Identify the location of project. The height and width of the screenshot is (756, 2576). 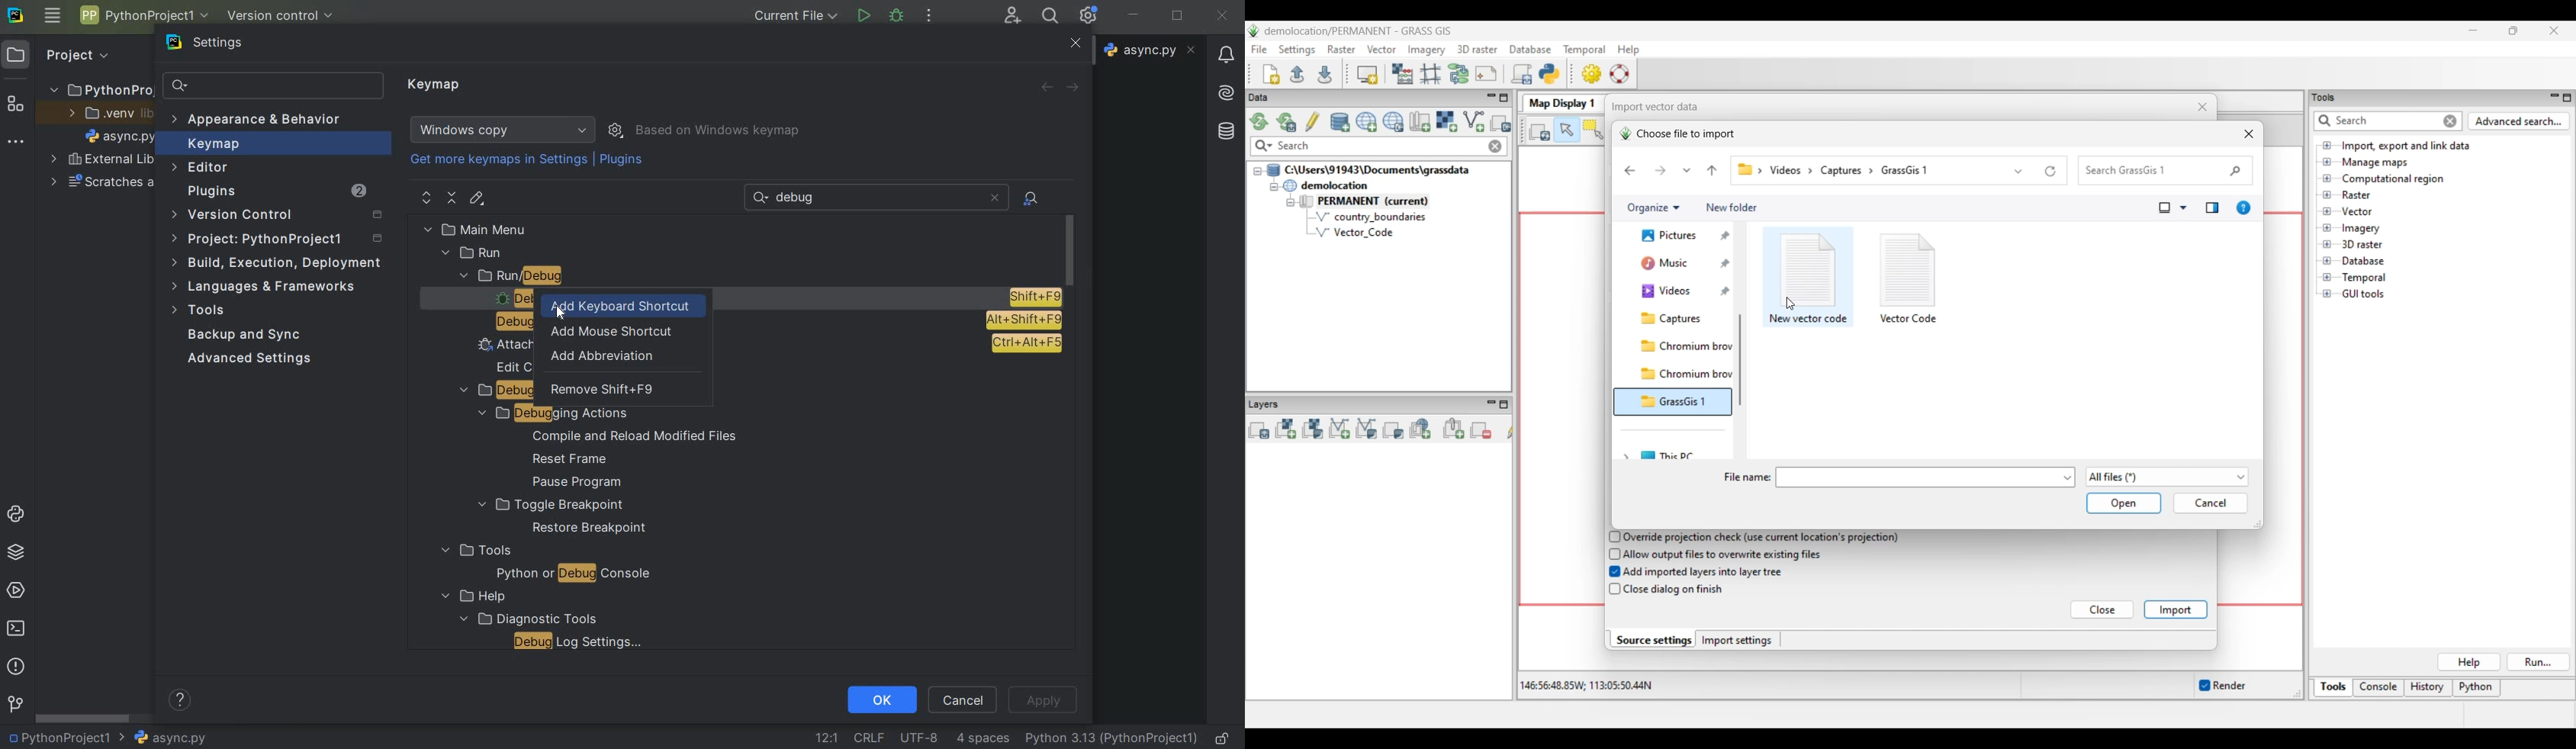
(279, 241).